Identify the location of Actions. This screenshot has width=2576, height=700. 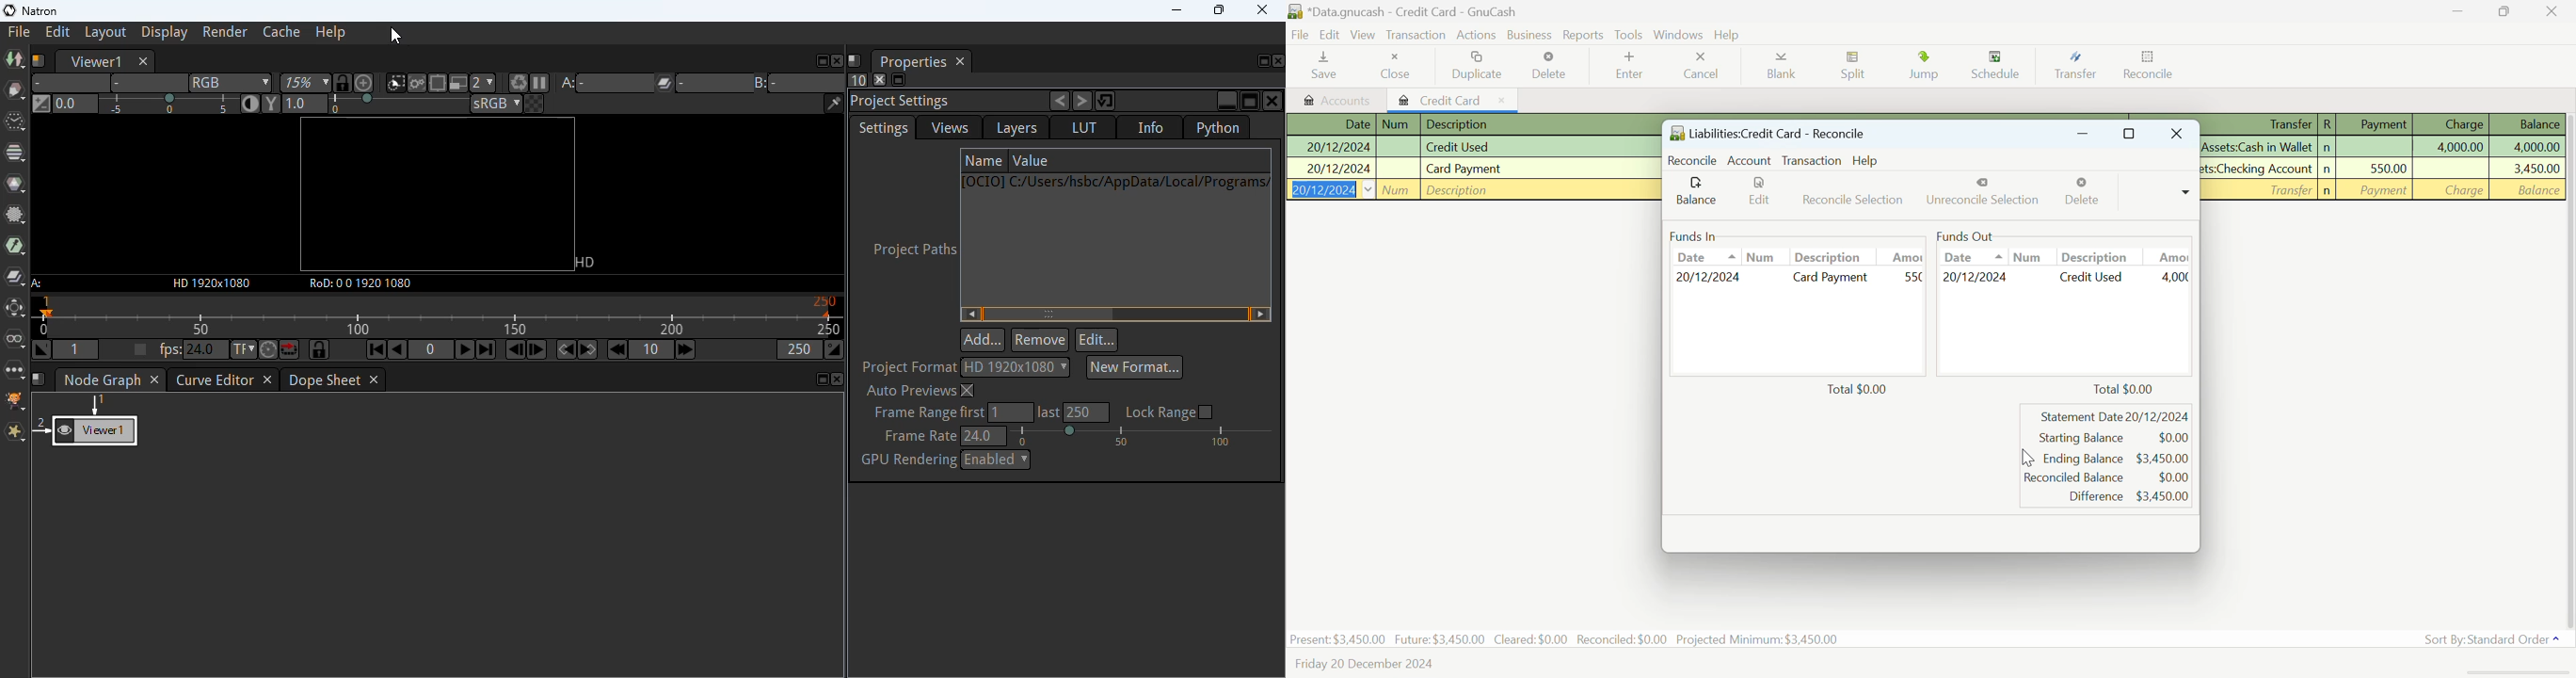
(1474, 34).